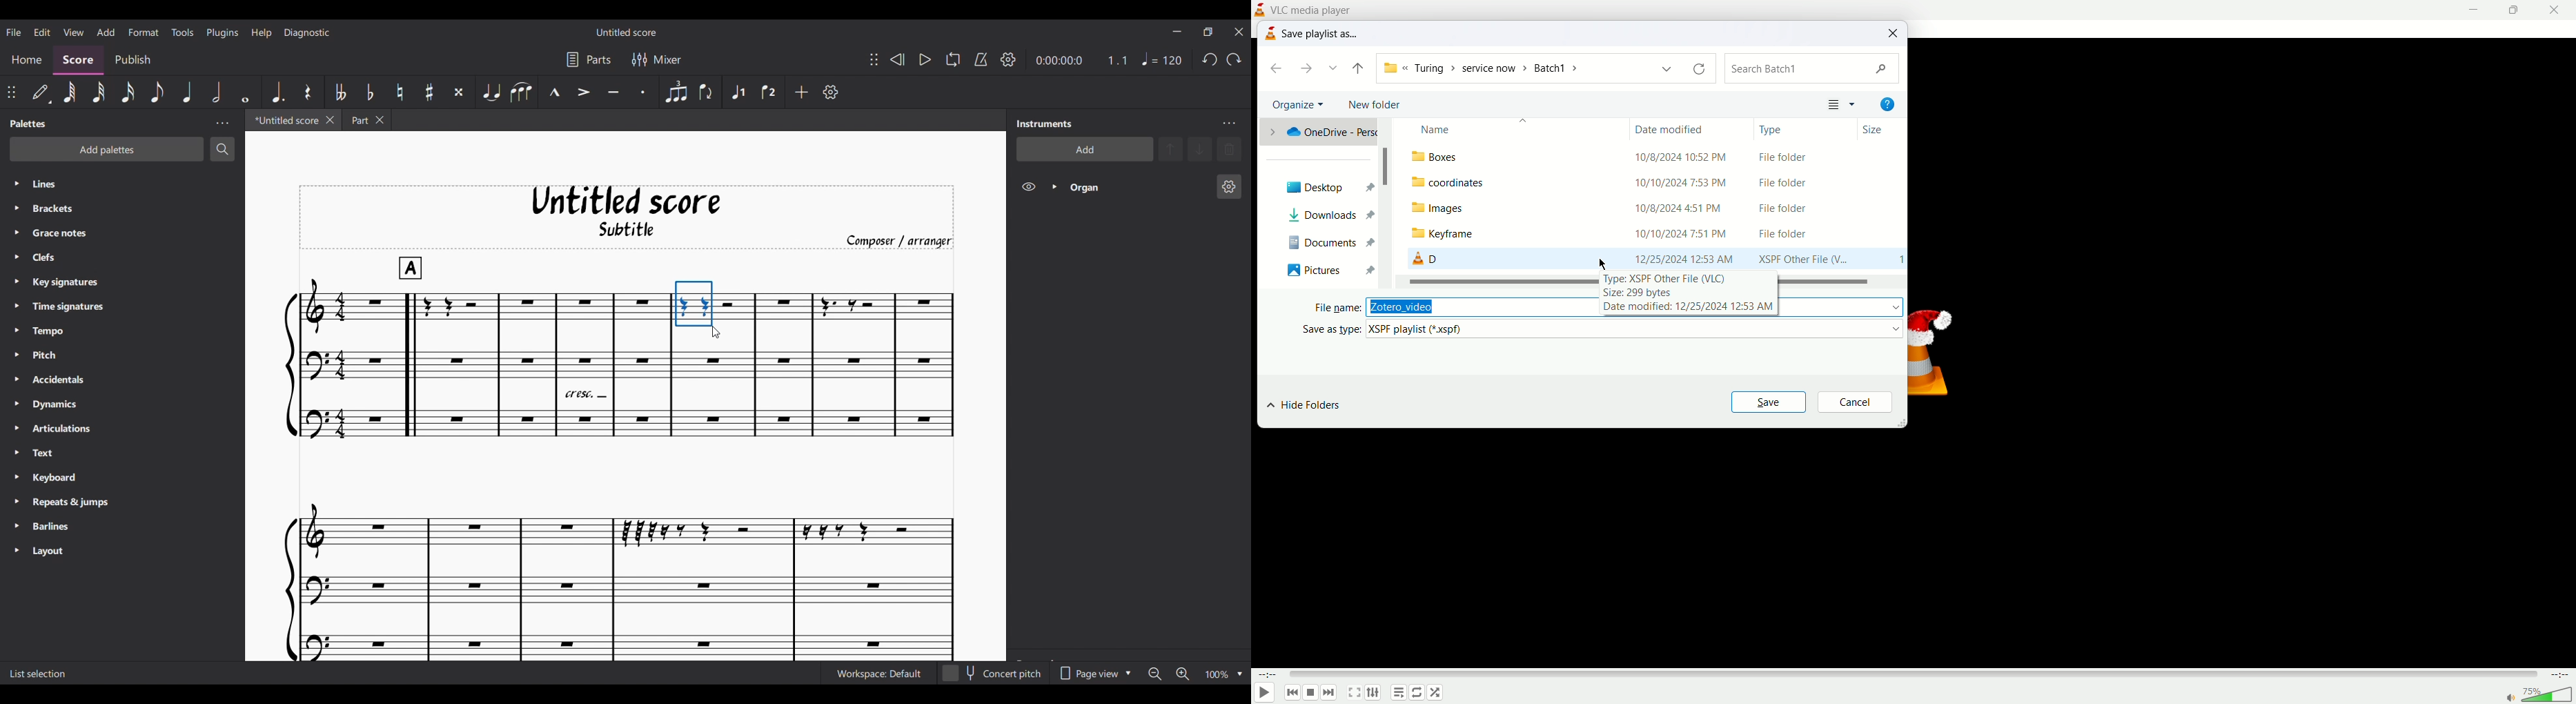 The image size is (2576, 728). I want to click on Add instrument, so click(1085, 149).